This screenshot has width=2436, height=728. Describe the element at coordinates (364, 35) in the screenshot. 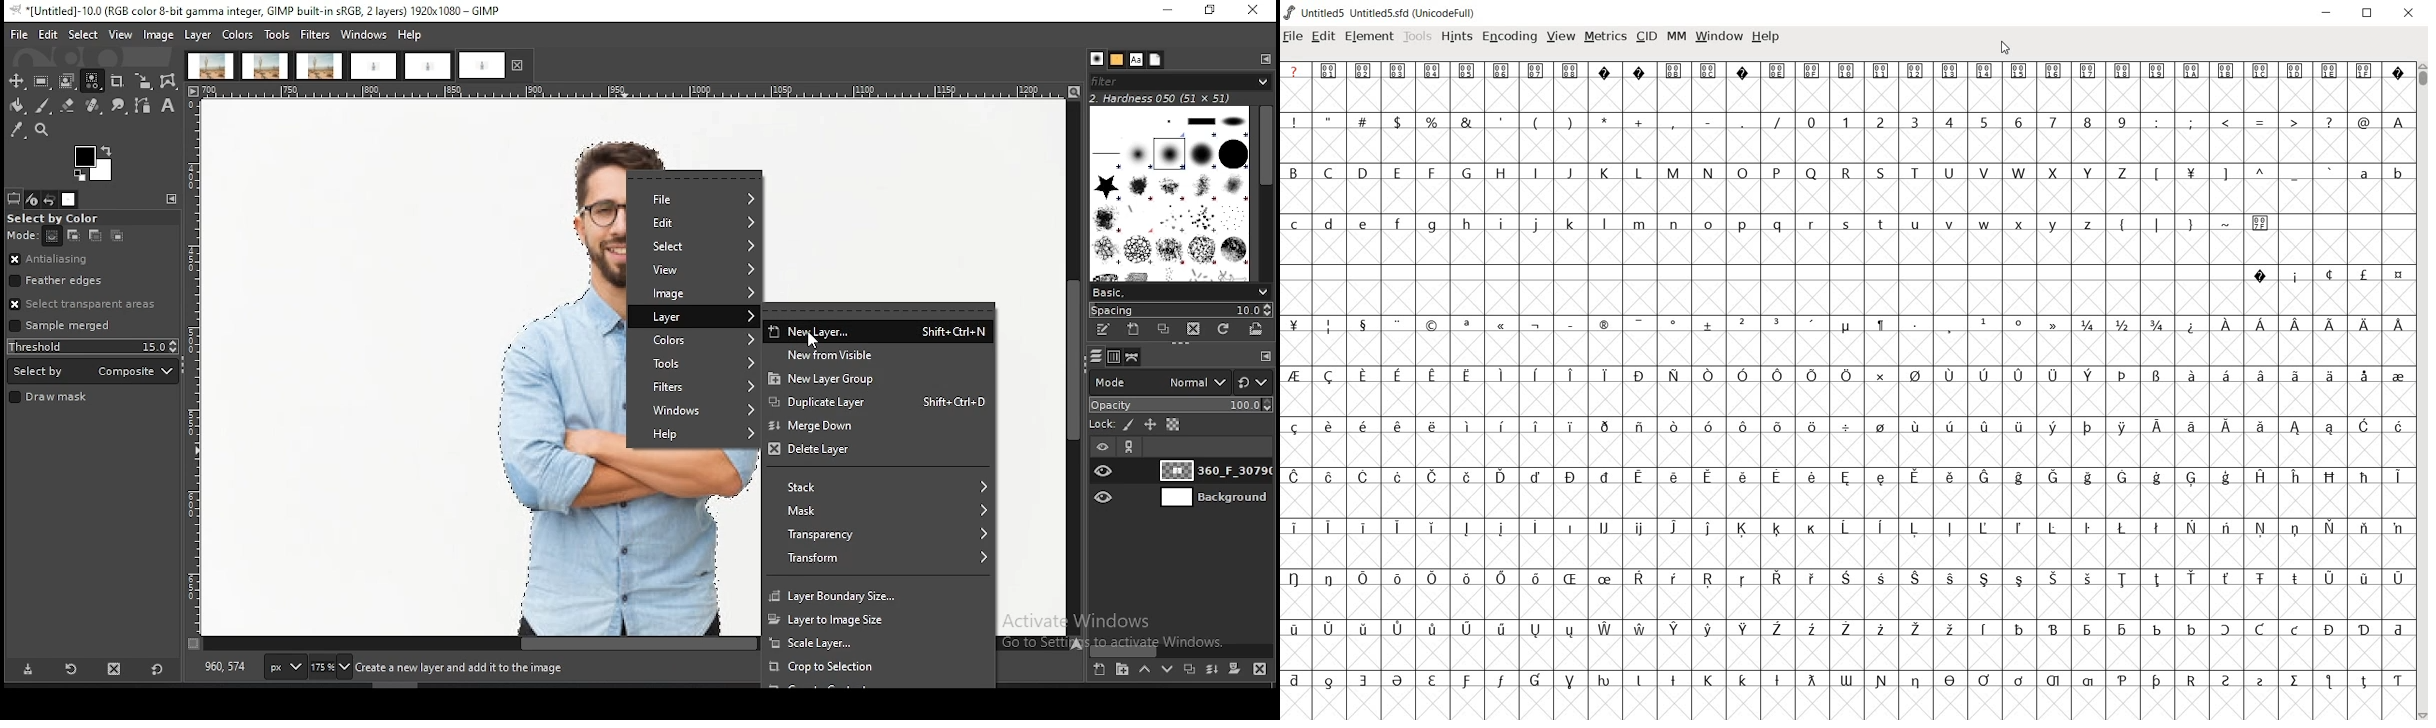

I see `windows` at that location.